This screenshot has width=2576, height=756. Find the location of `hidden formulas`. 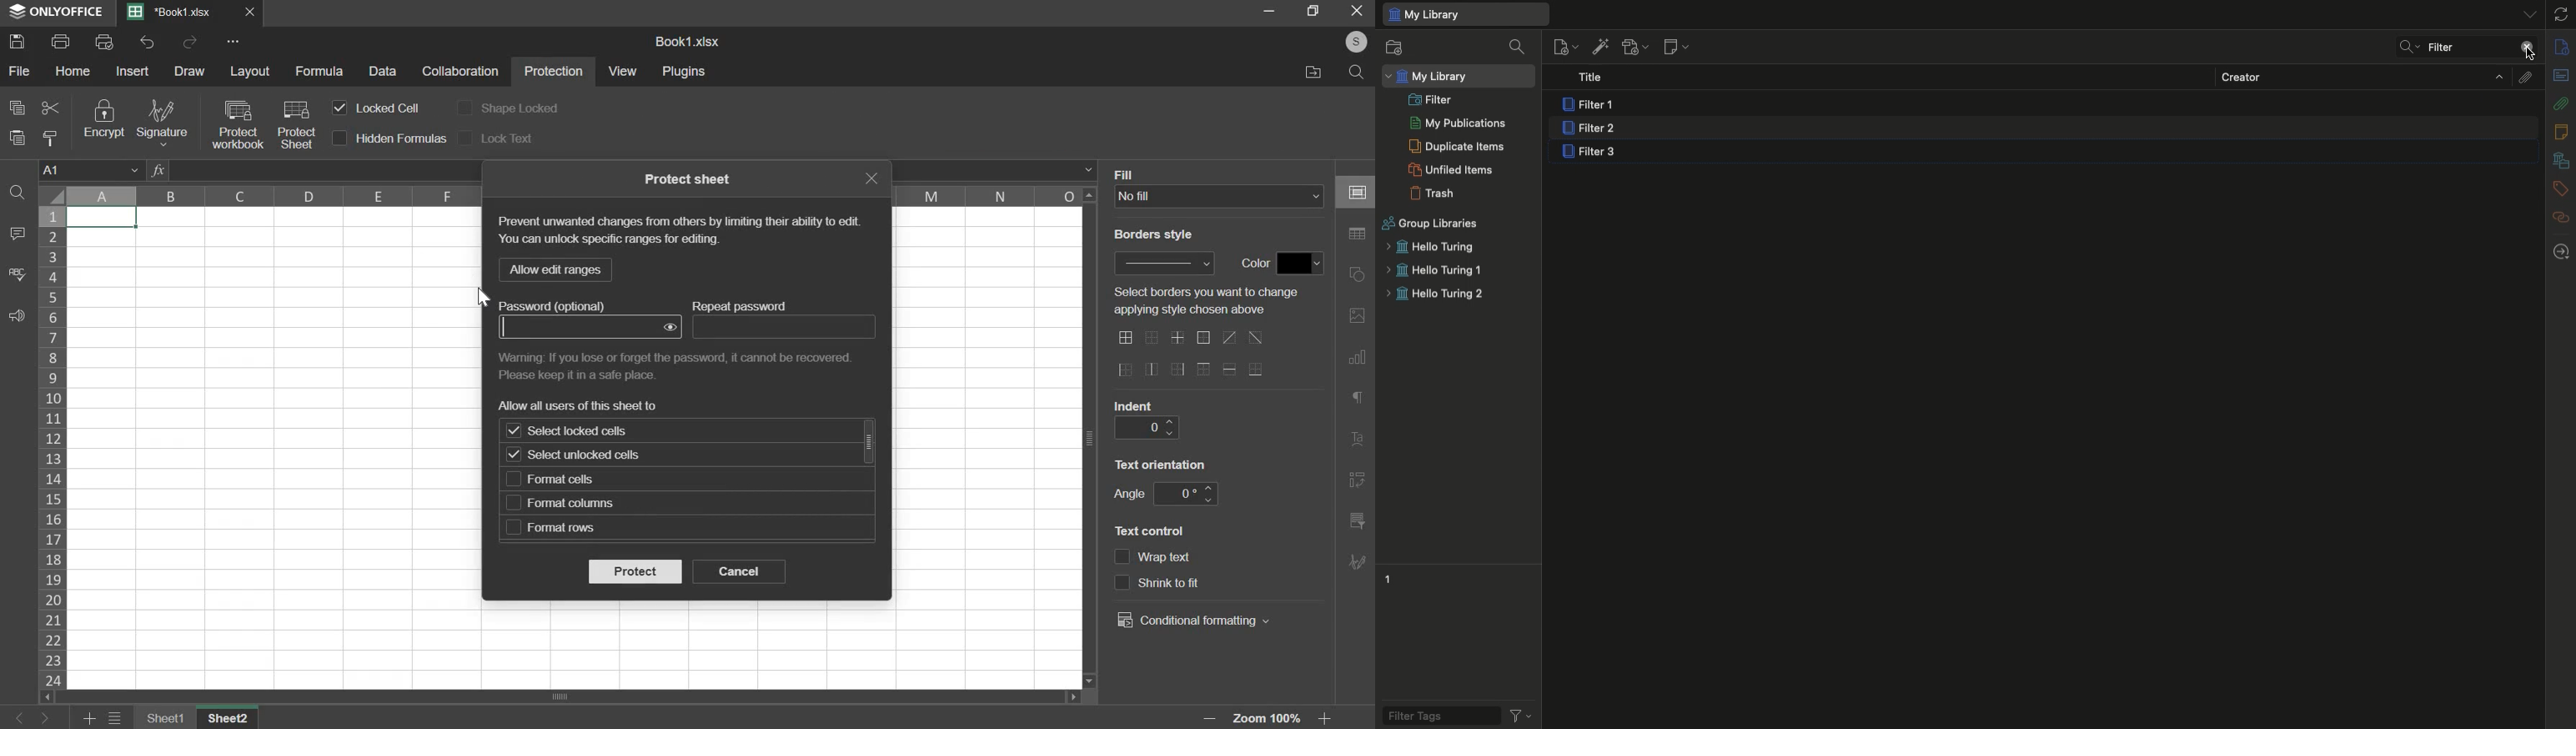

hidden formulas is located at coordinates (402, 138).